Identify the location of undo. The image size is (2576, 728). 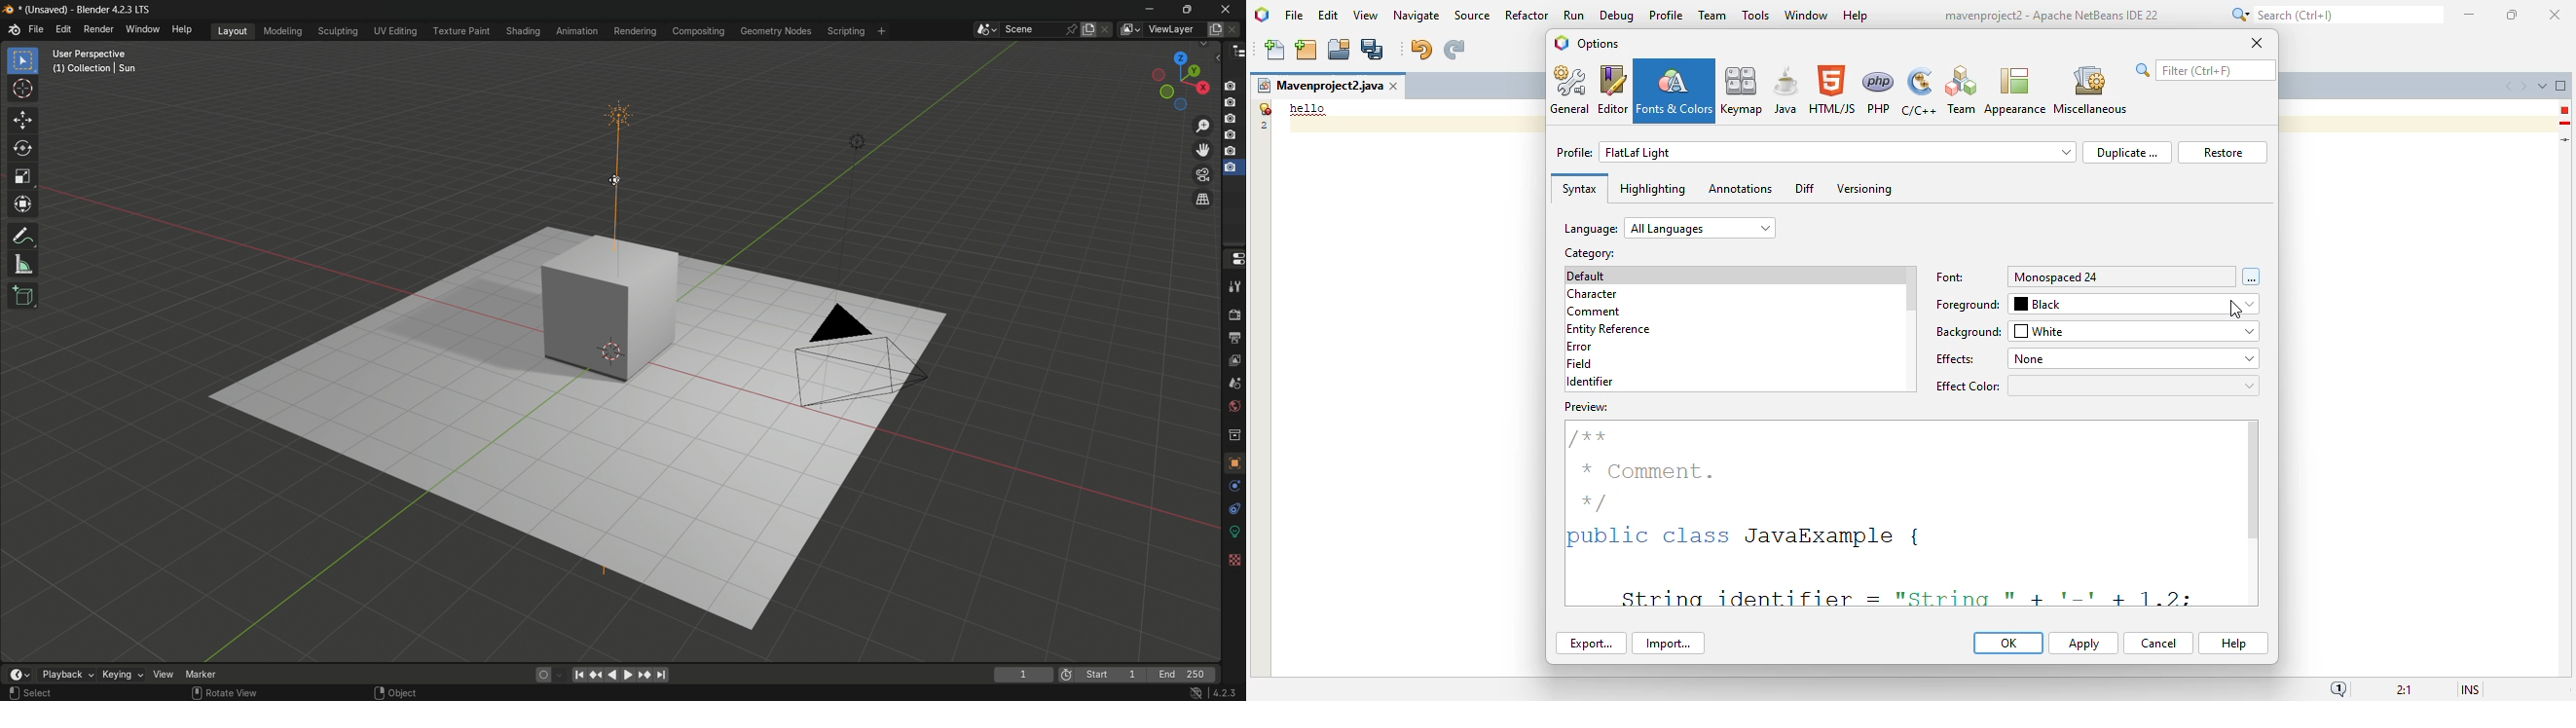
(1420, 50).